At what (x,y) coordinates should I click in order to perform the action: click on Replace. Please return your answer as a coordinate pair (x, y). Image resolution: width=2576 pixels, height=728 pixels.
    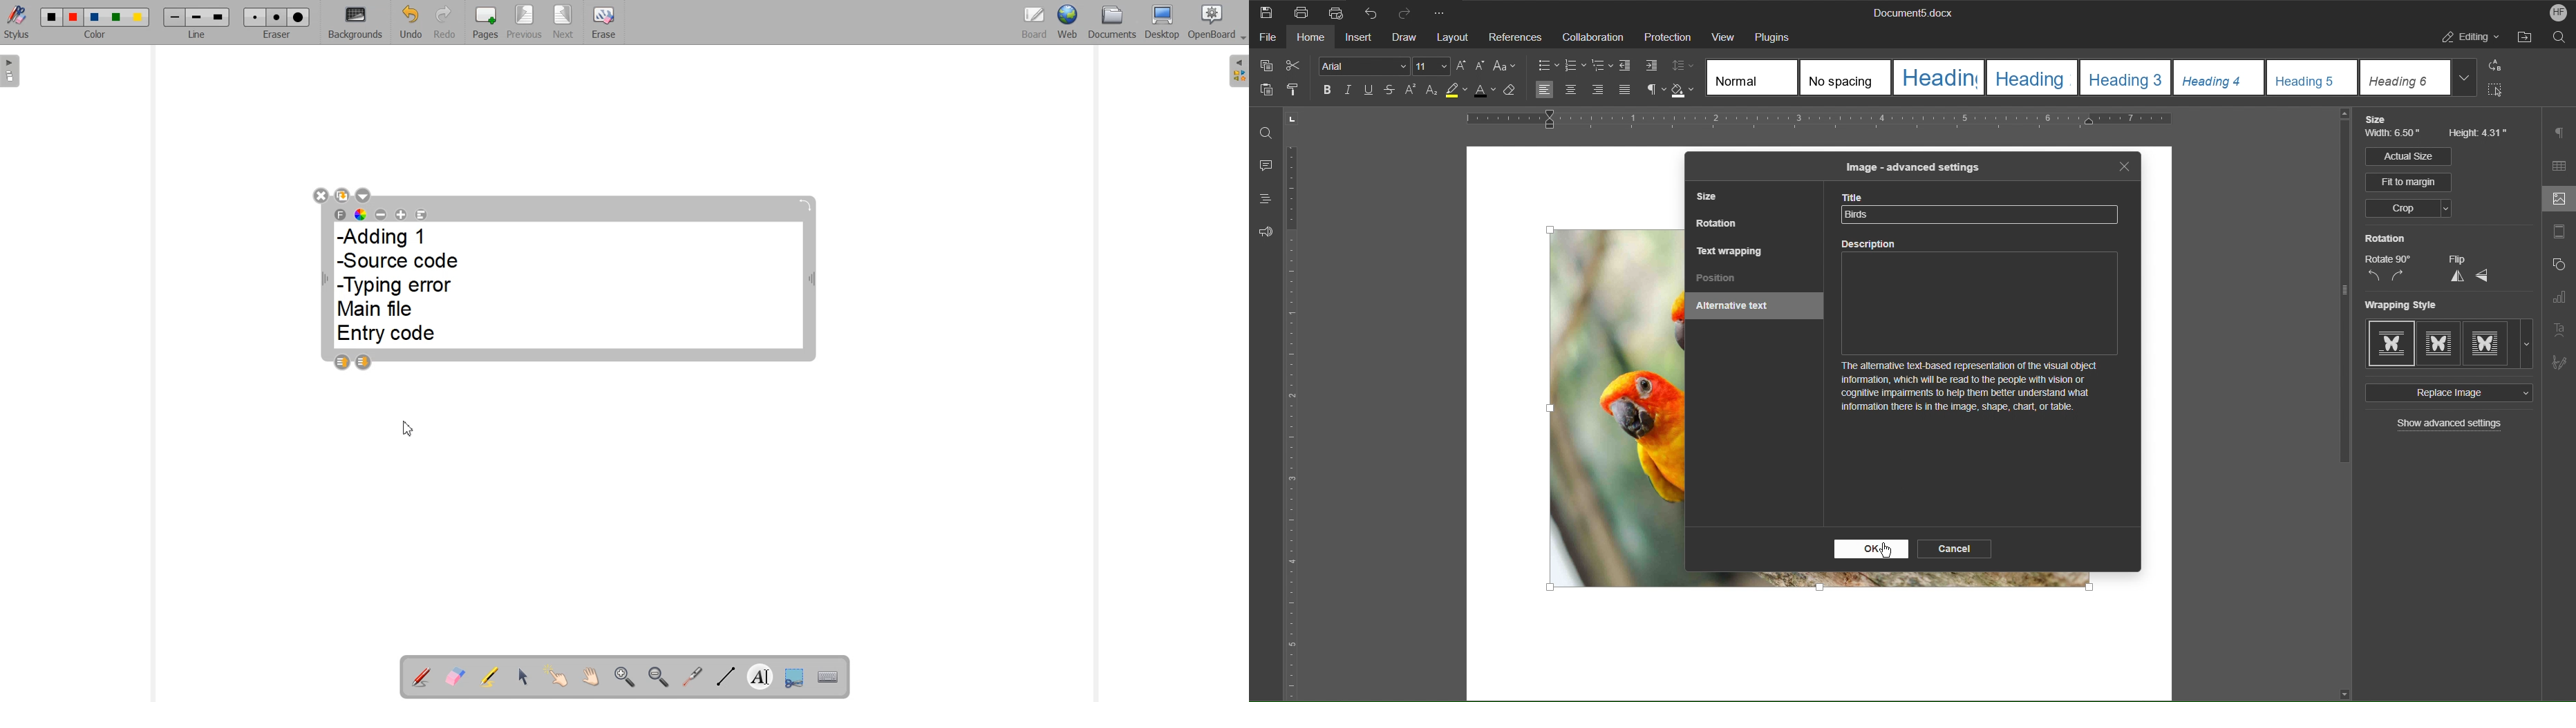
    Looking at the image, I should click on (2499, 66).